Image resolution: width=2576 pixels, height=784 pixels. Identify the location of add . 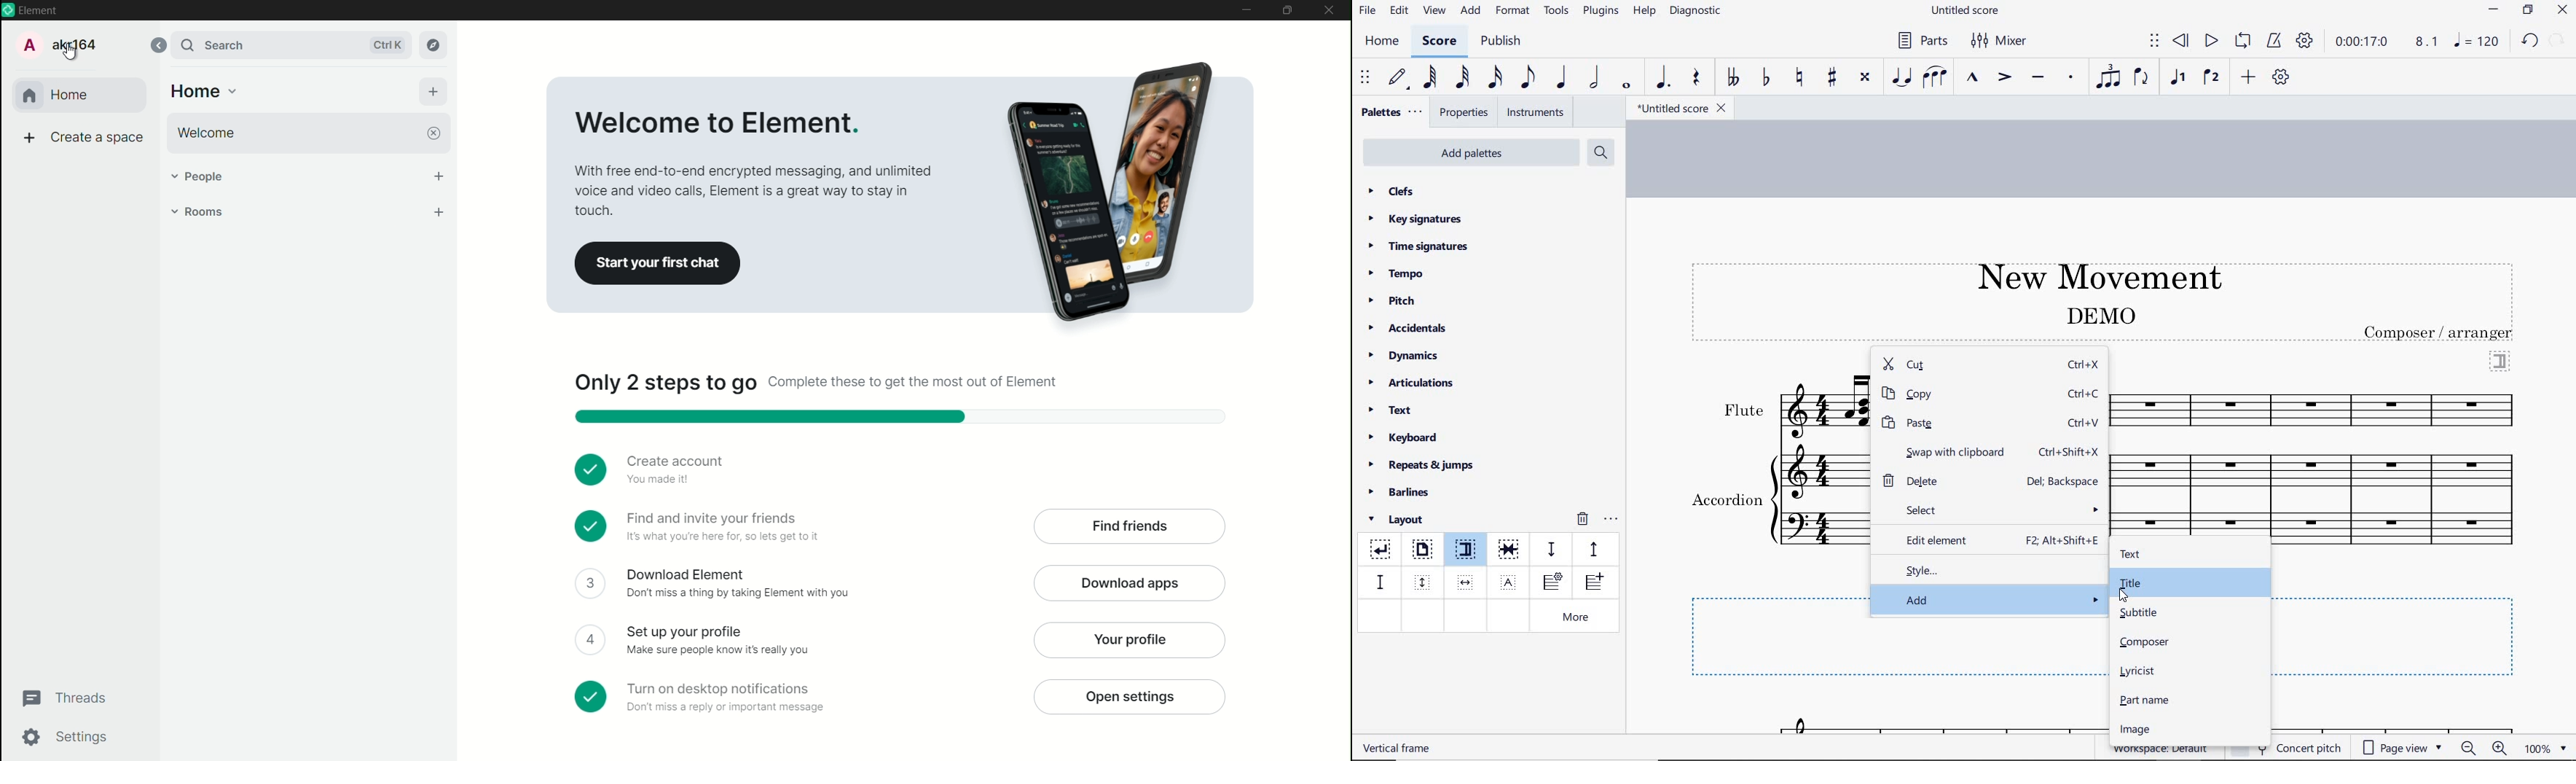
(1472, 11).